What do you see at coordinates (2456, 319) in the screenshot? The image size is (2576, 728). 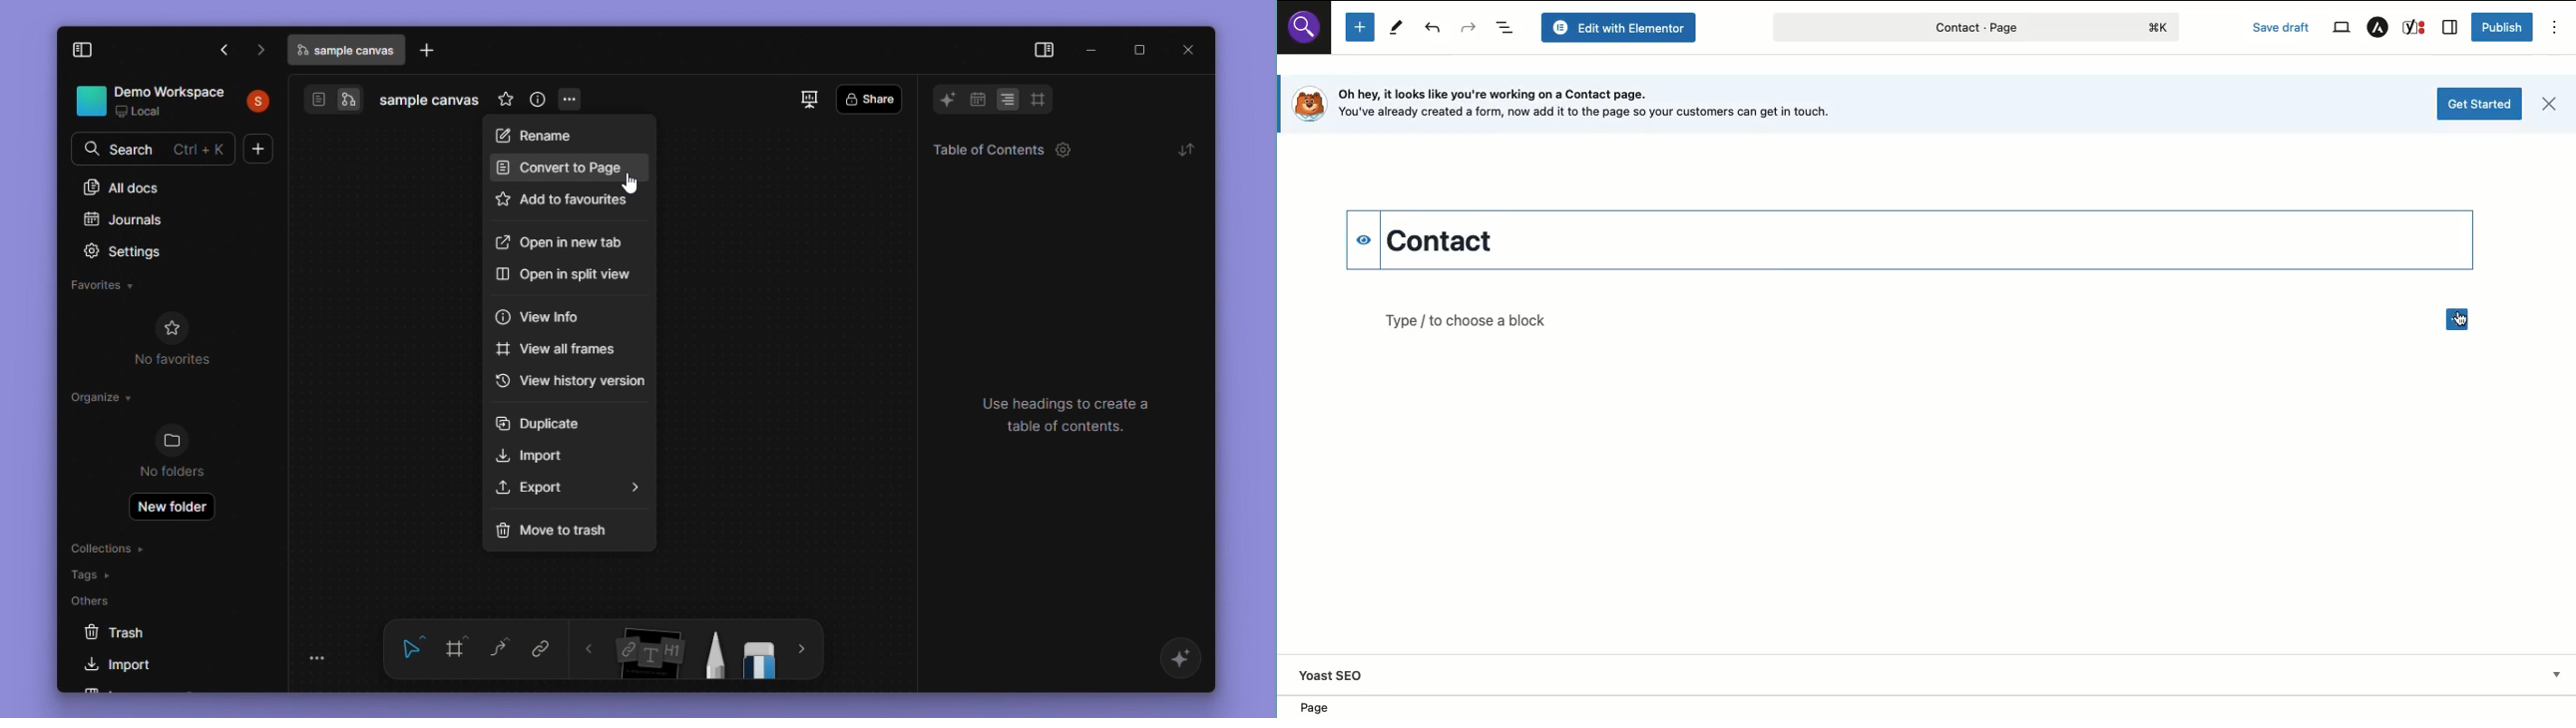 I see `Add new block` at bounding box center [2456, 319].